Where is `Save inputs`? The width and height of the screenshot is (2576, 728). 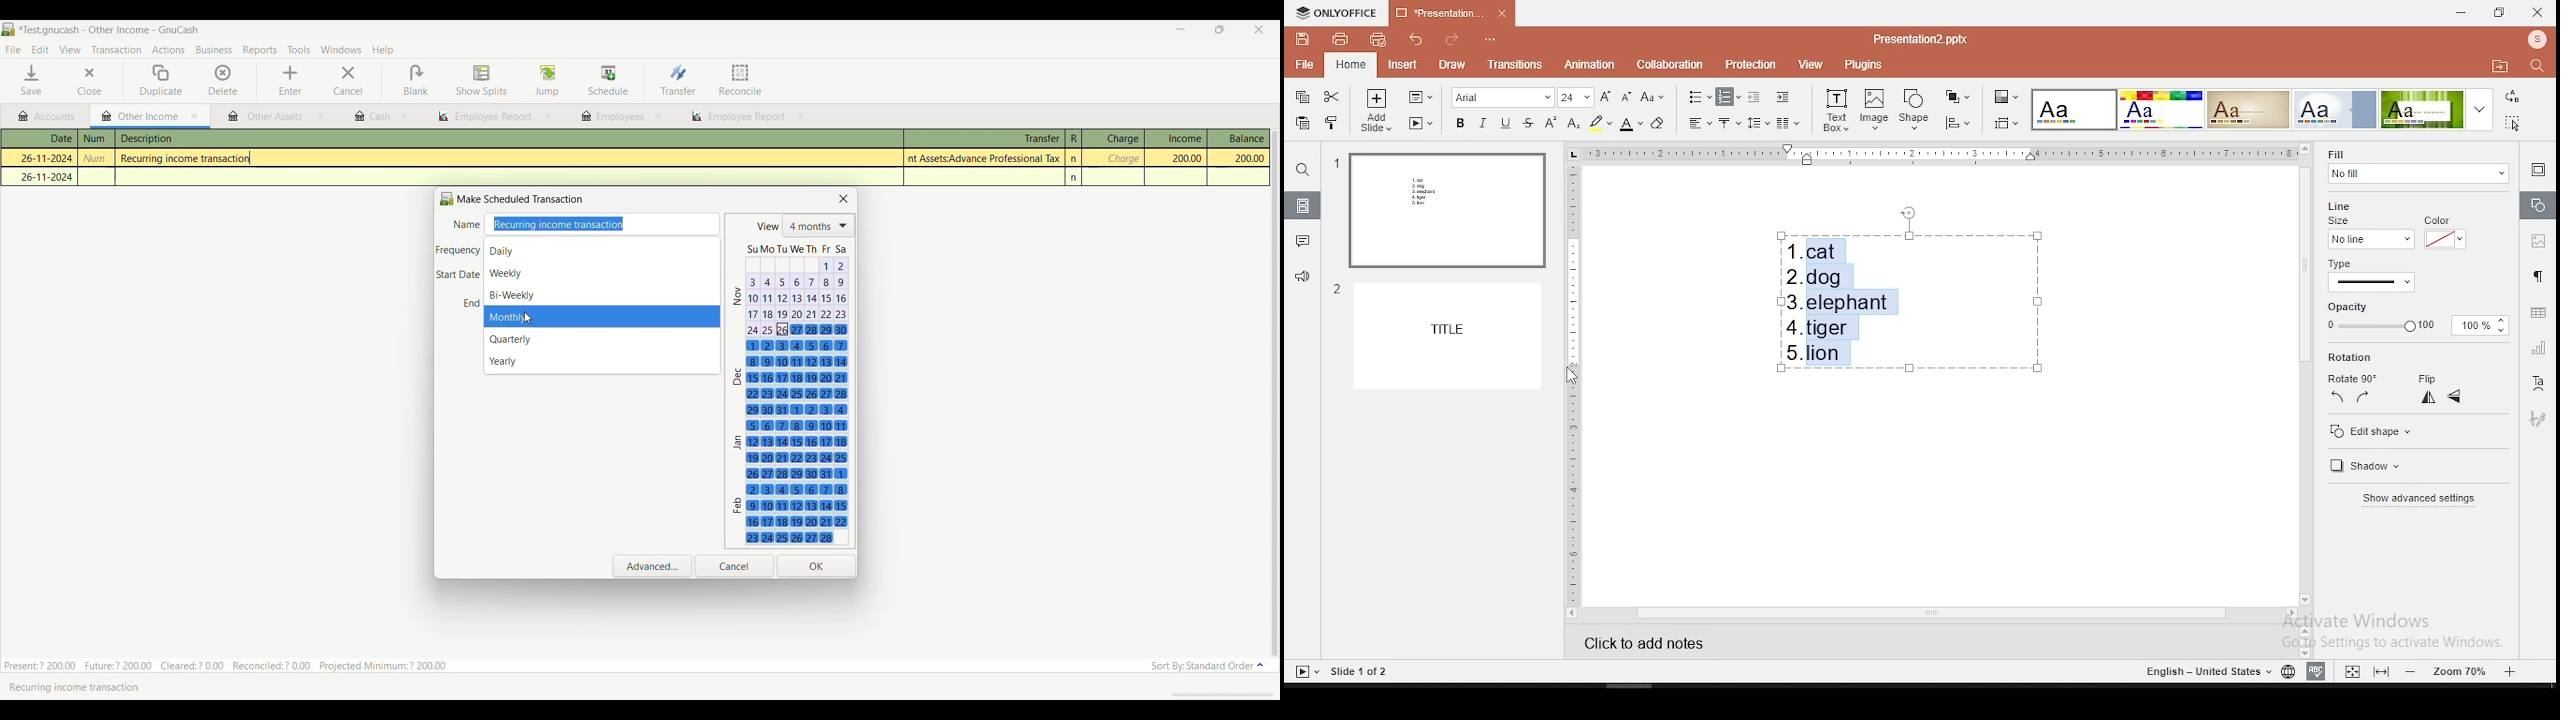 Save inputs is located at coordinates (817, 567).